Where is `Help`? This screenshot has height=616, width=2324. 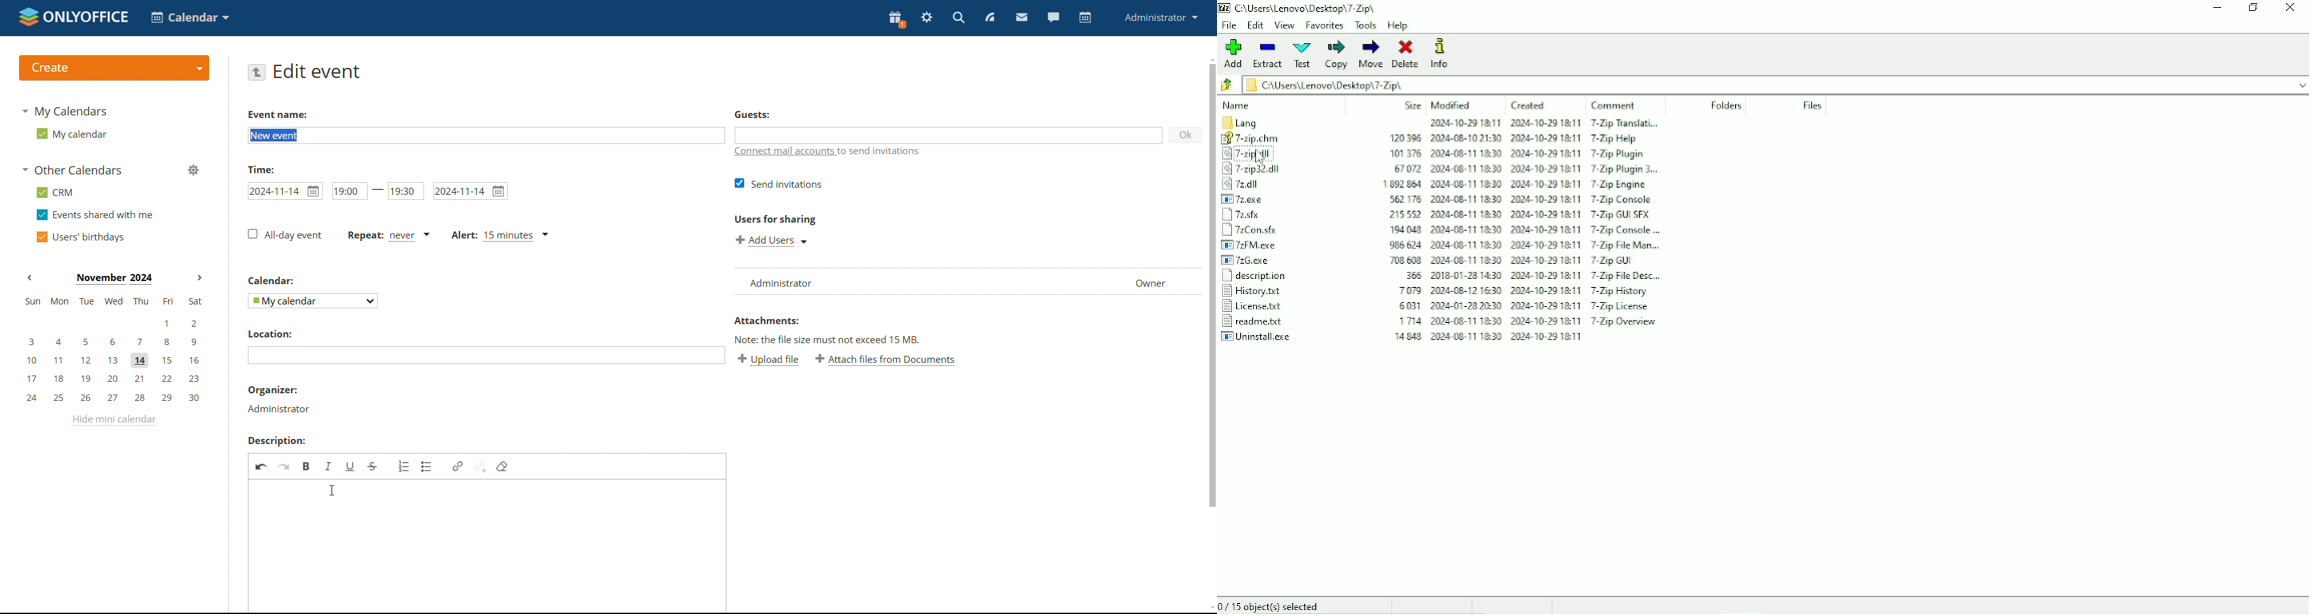 Help is located at coordinates (1399, 26).